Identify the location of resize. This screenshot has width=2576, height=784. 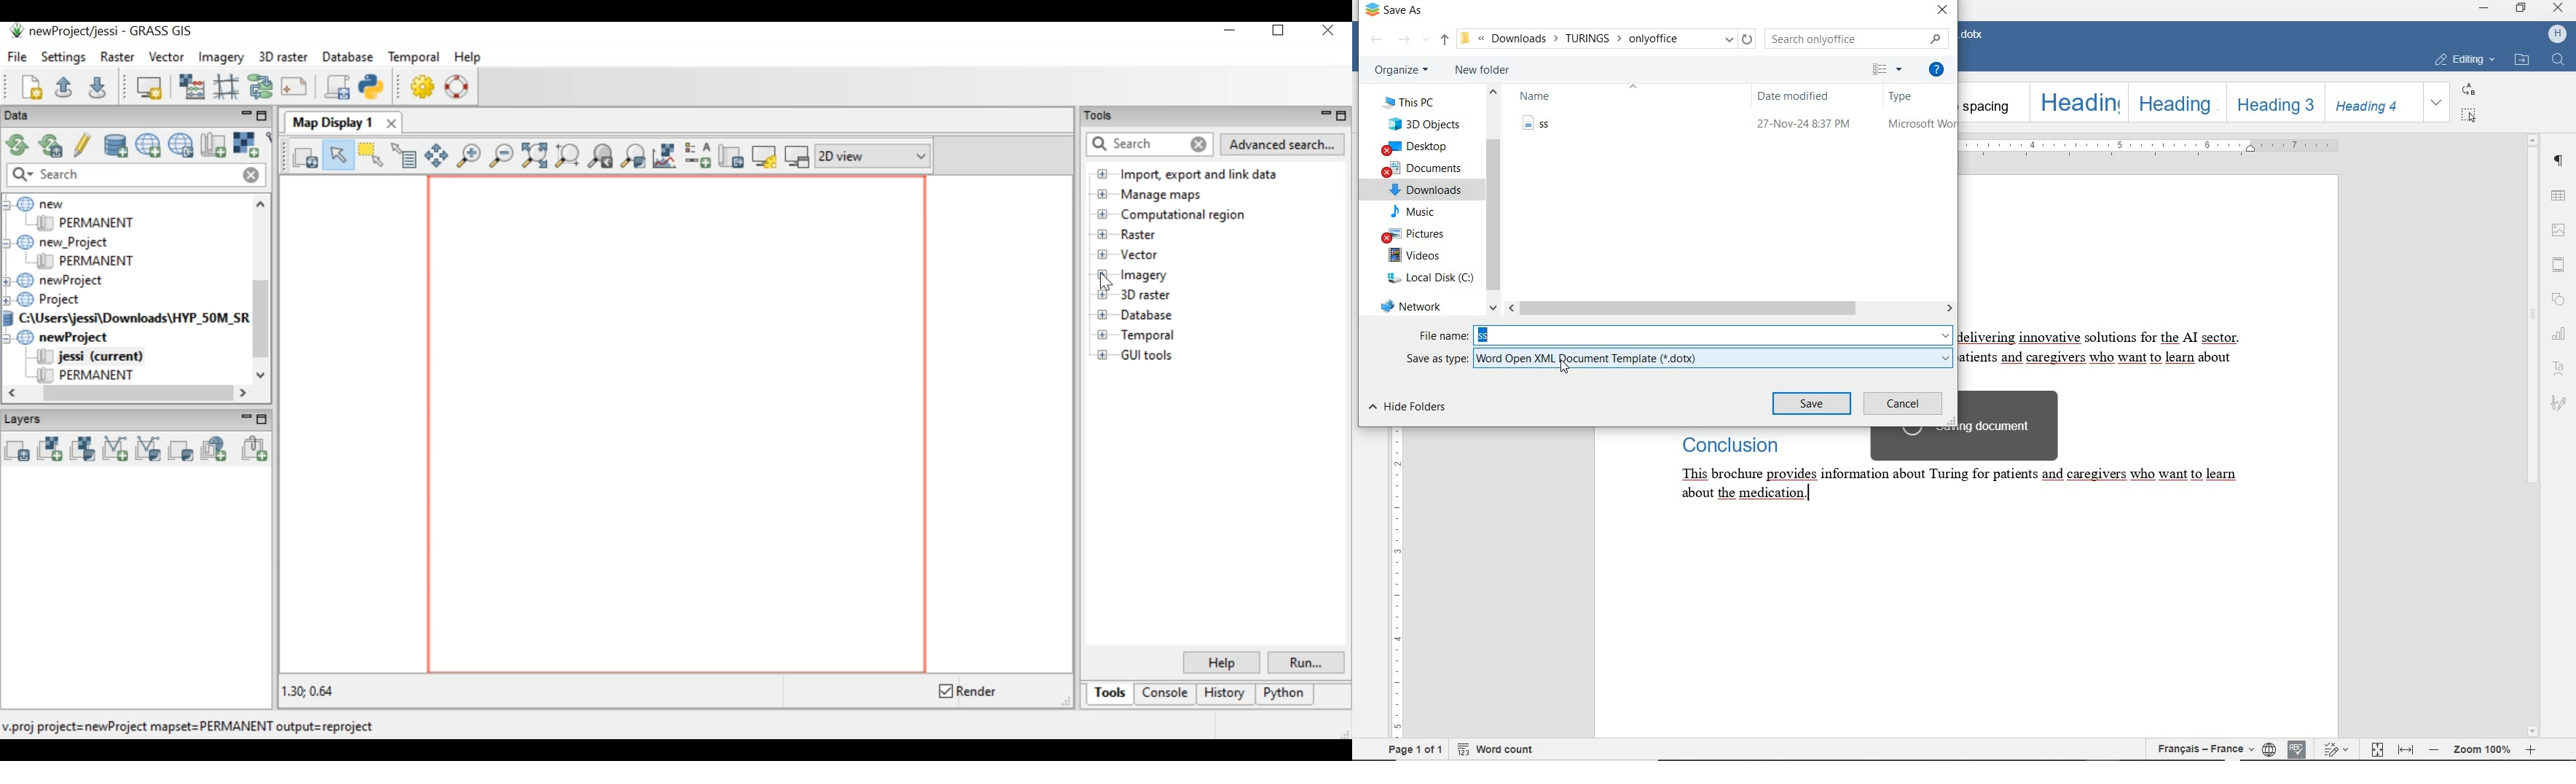
(1952, 423).